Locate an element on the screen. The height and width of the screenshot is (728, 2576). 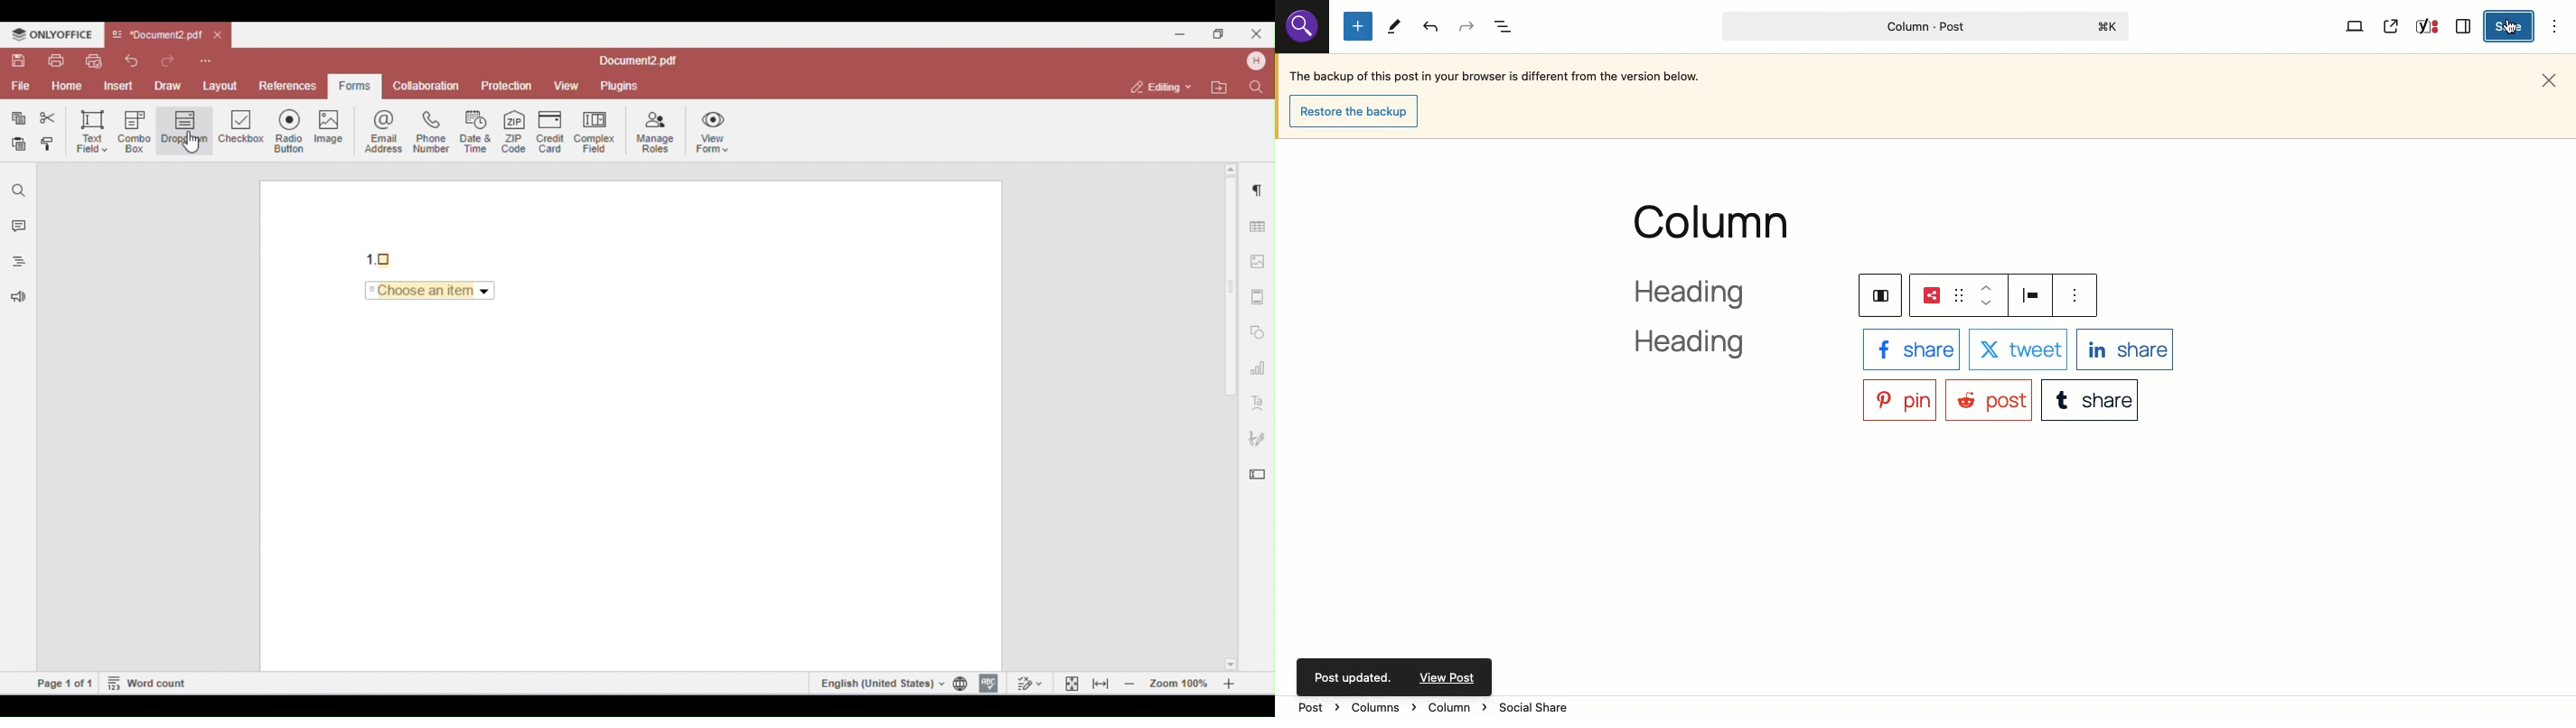
X is located at coordinates (2017, 350).